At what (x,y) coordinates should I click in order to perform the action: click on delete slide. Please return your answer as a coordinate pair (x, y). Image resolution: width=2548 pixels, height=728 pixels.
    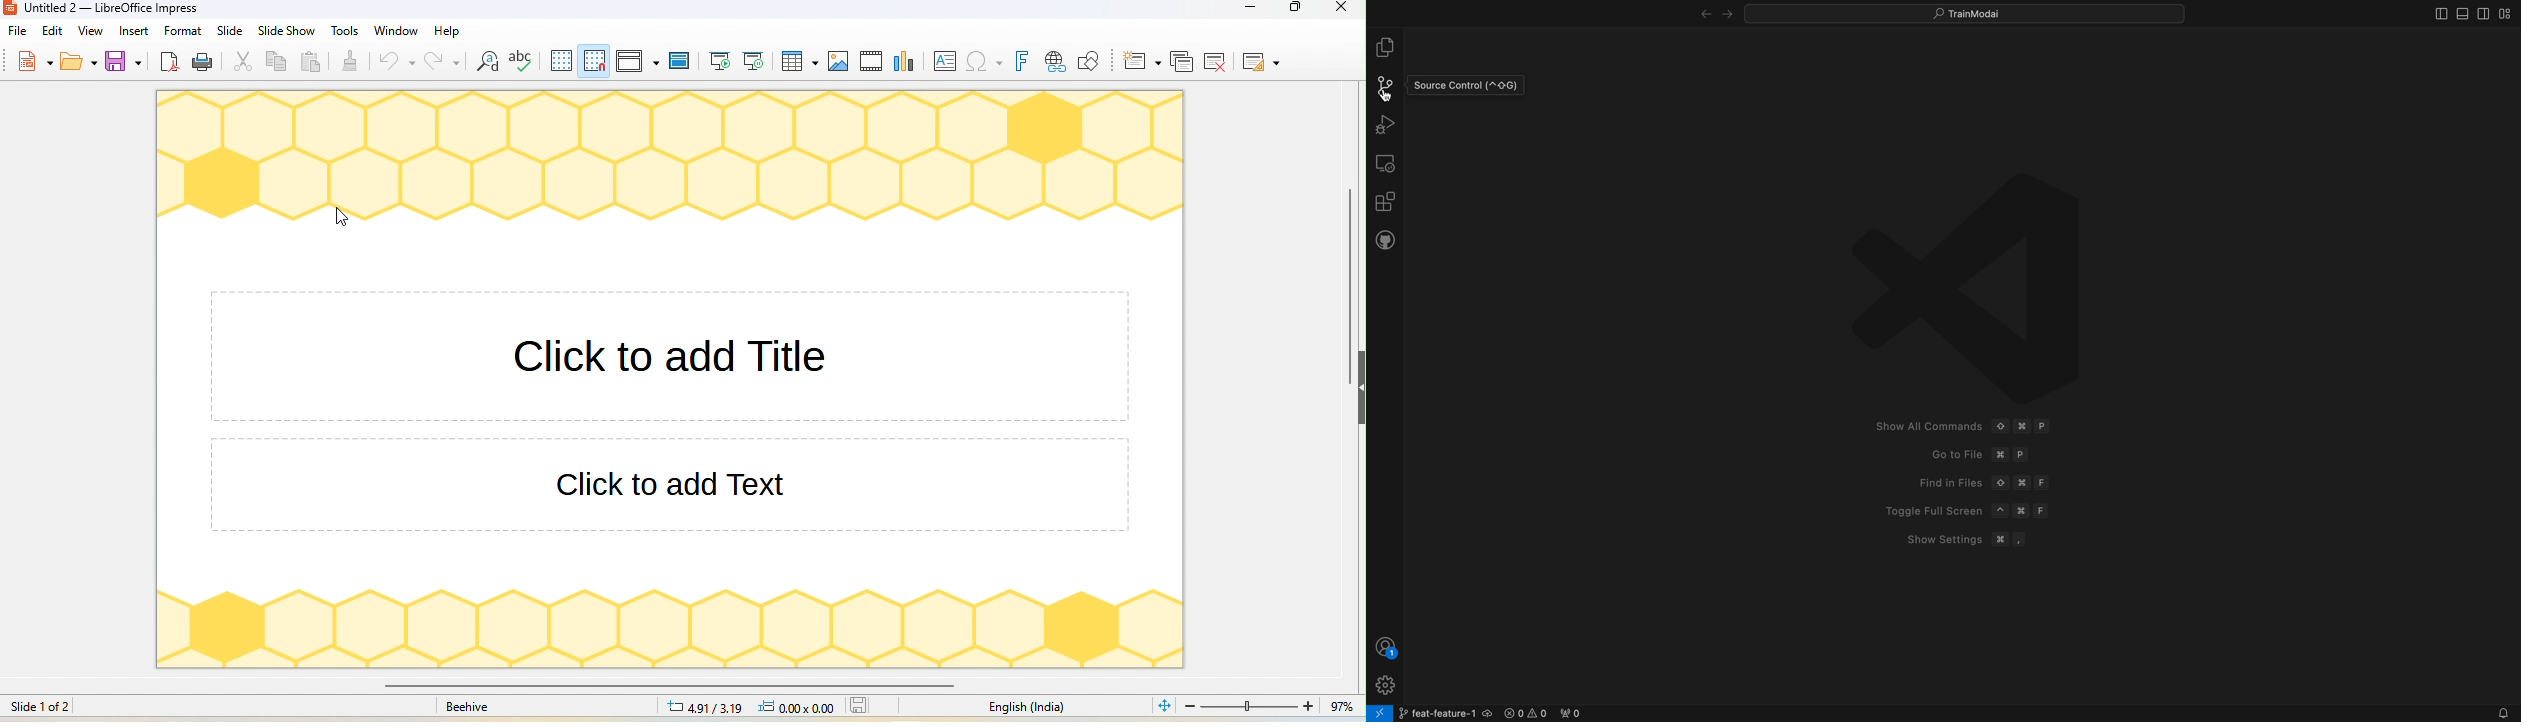
    Looking at the image, I should click on (1215, 61).